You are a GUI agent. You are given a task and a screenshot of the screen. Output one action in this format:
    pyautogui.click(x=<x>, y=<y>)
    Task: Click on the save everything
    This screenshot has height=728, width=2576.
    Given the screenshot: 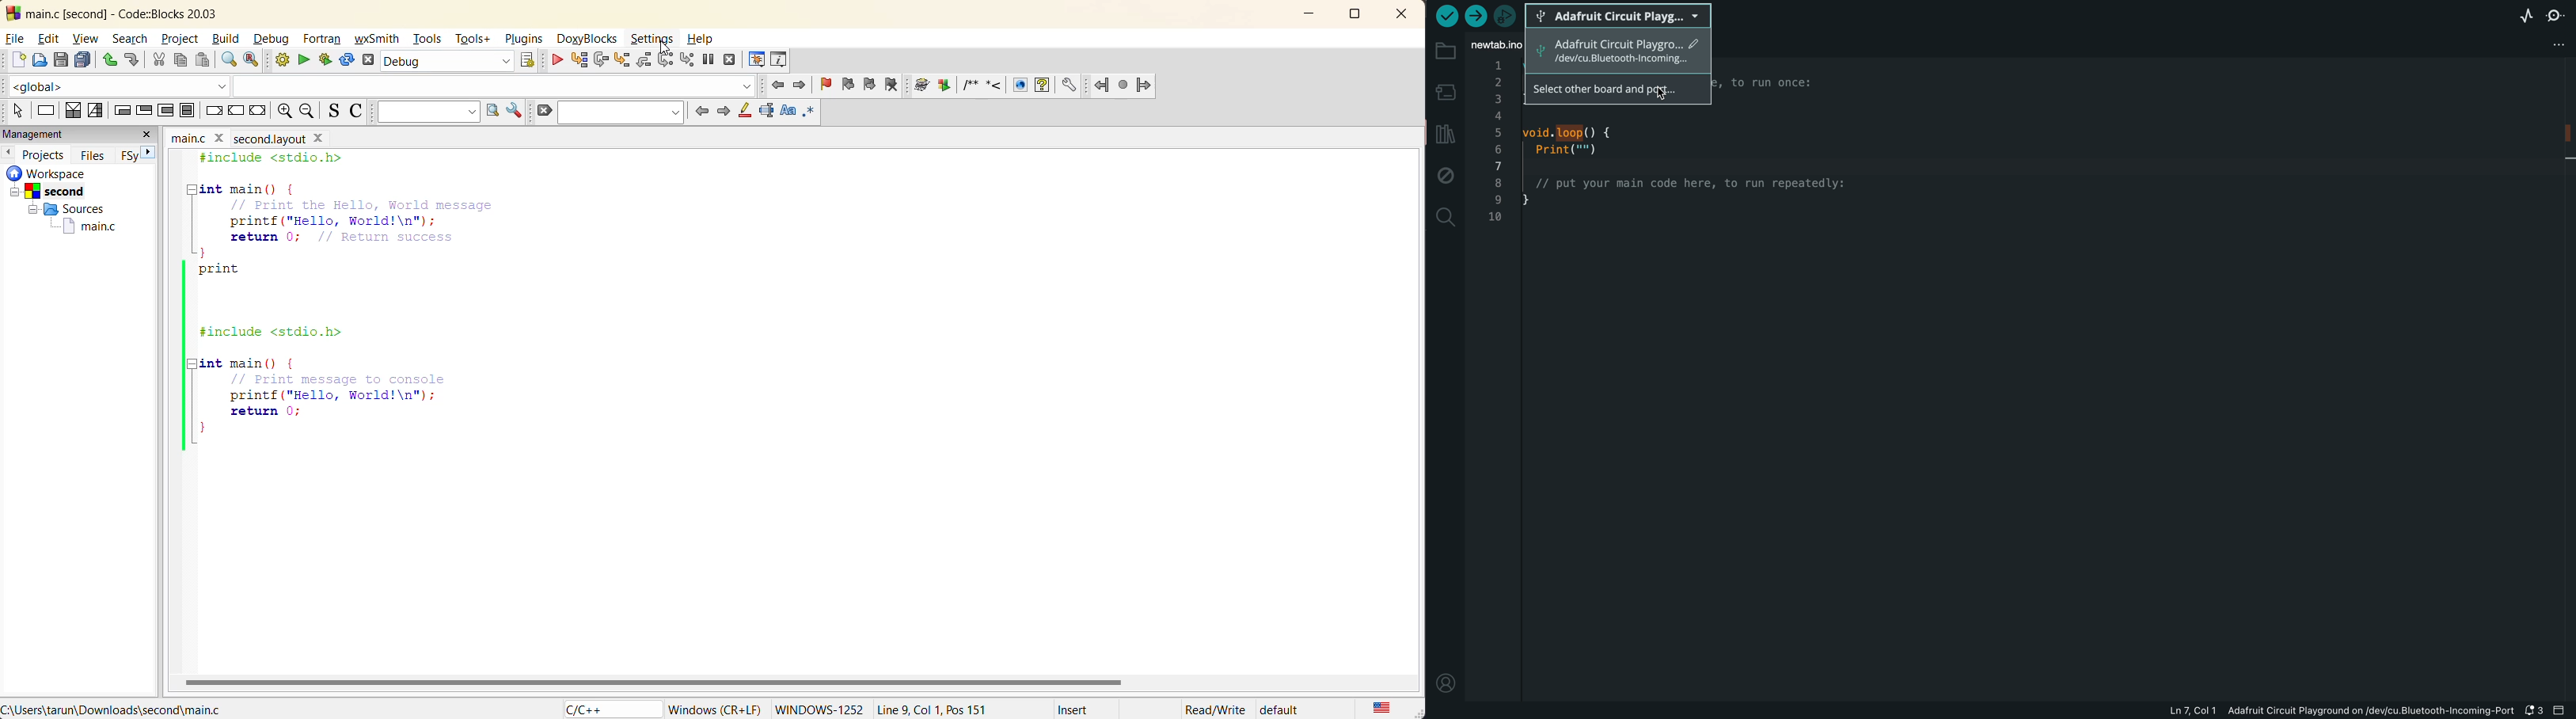 What is the action you would take?
    pyautogui.click(x=84, y=61)
    